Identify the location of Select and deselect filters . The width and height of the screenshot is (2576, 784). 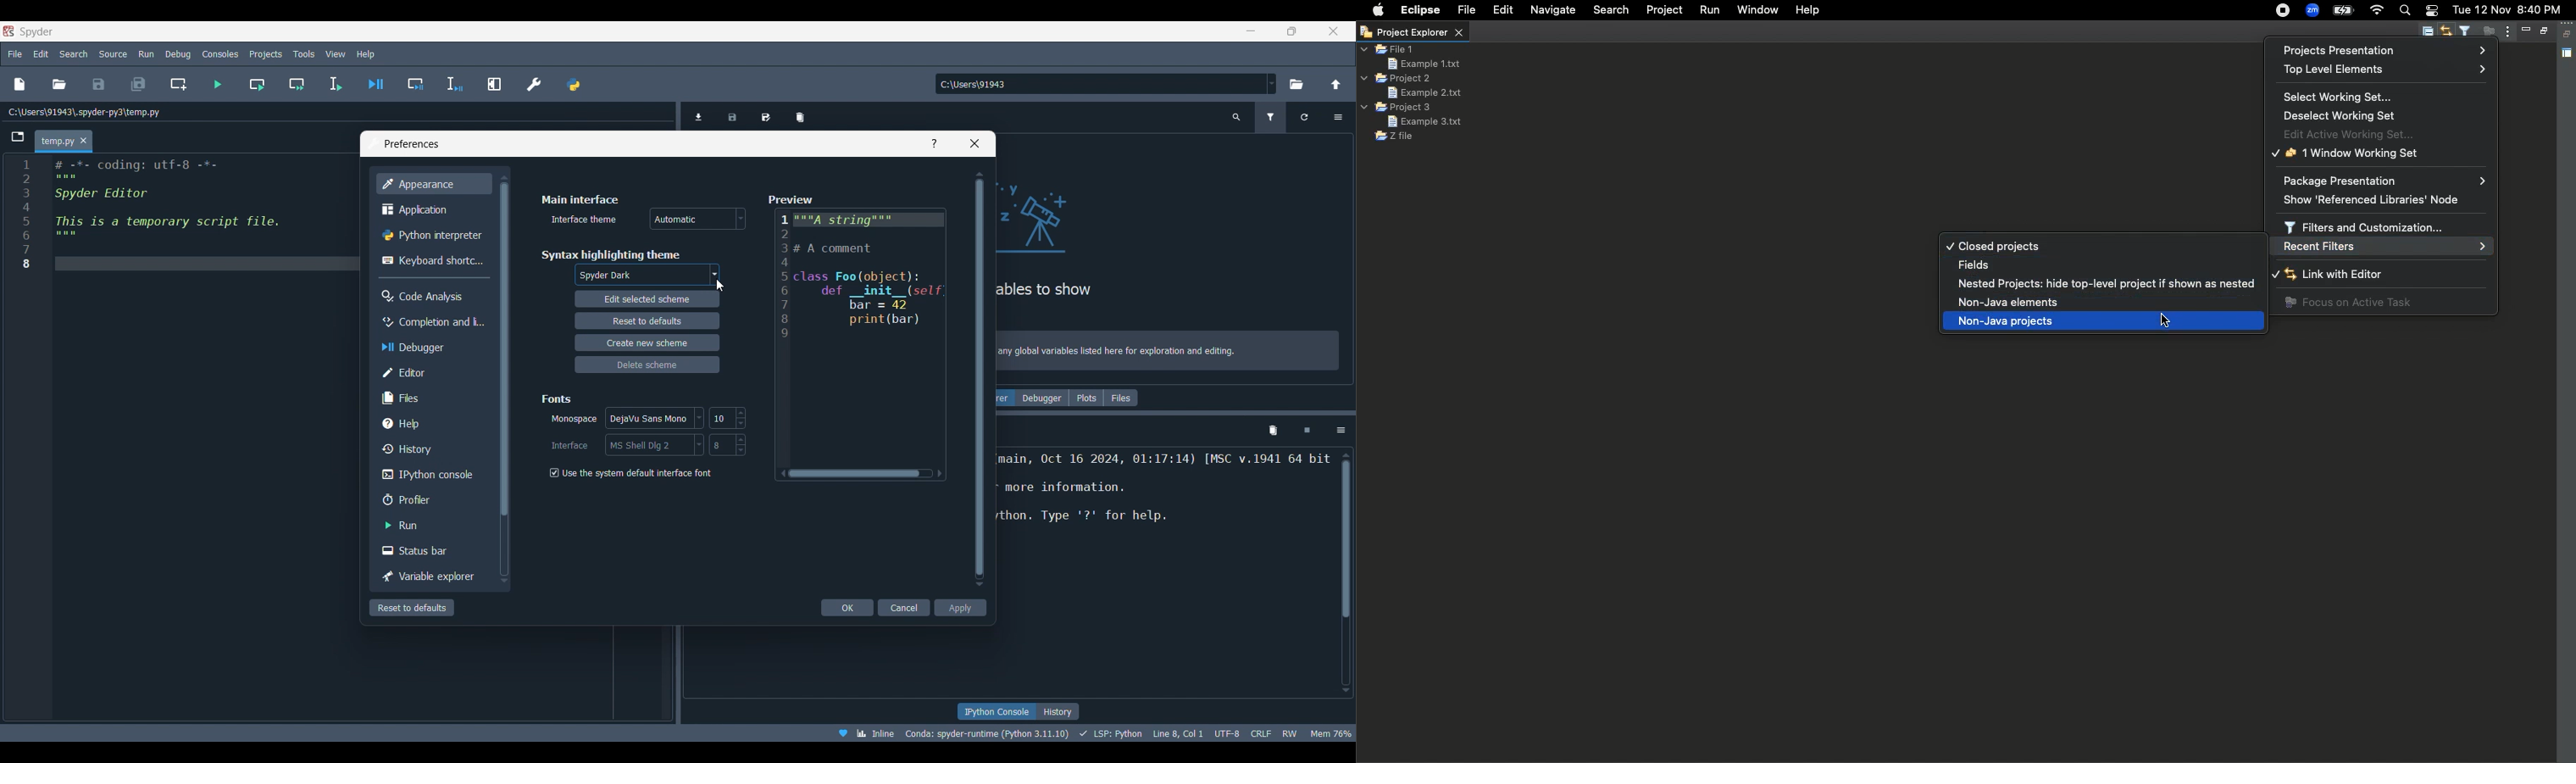
(2468, 31).